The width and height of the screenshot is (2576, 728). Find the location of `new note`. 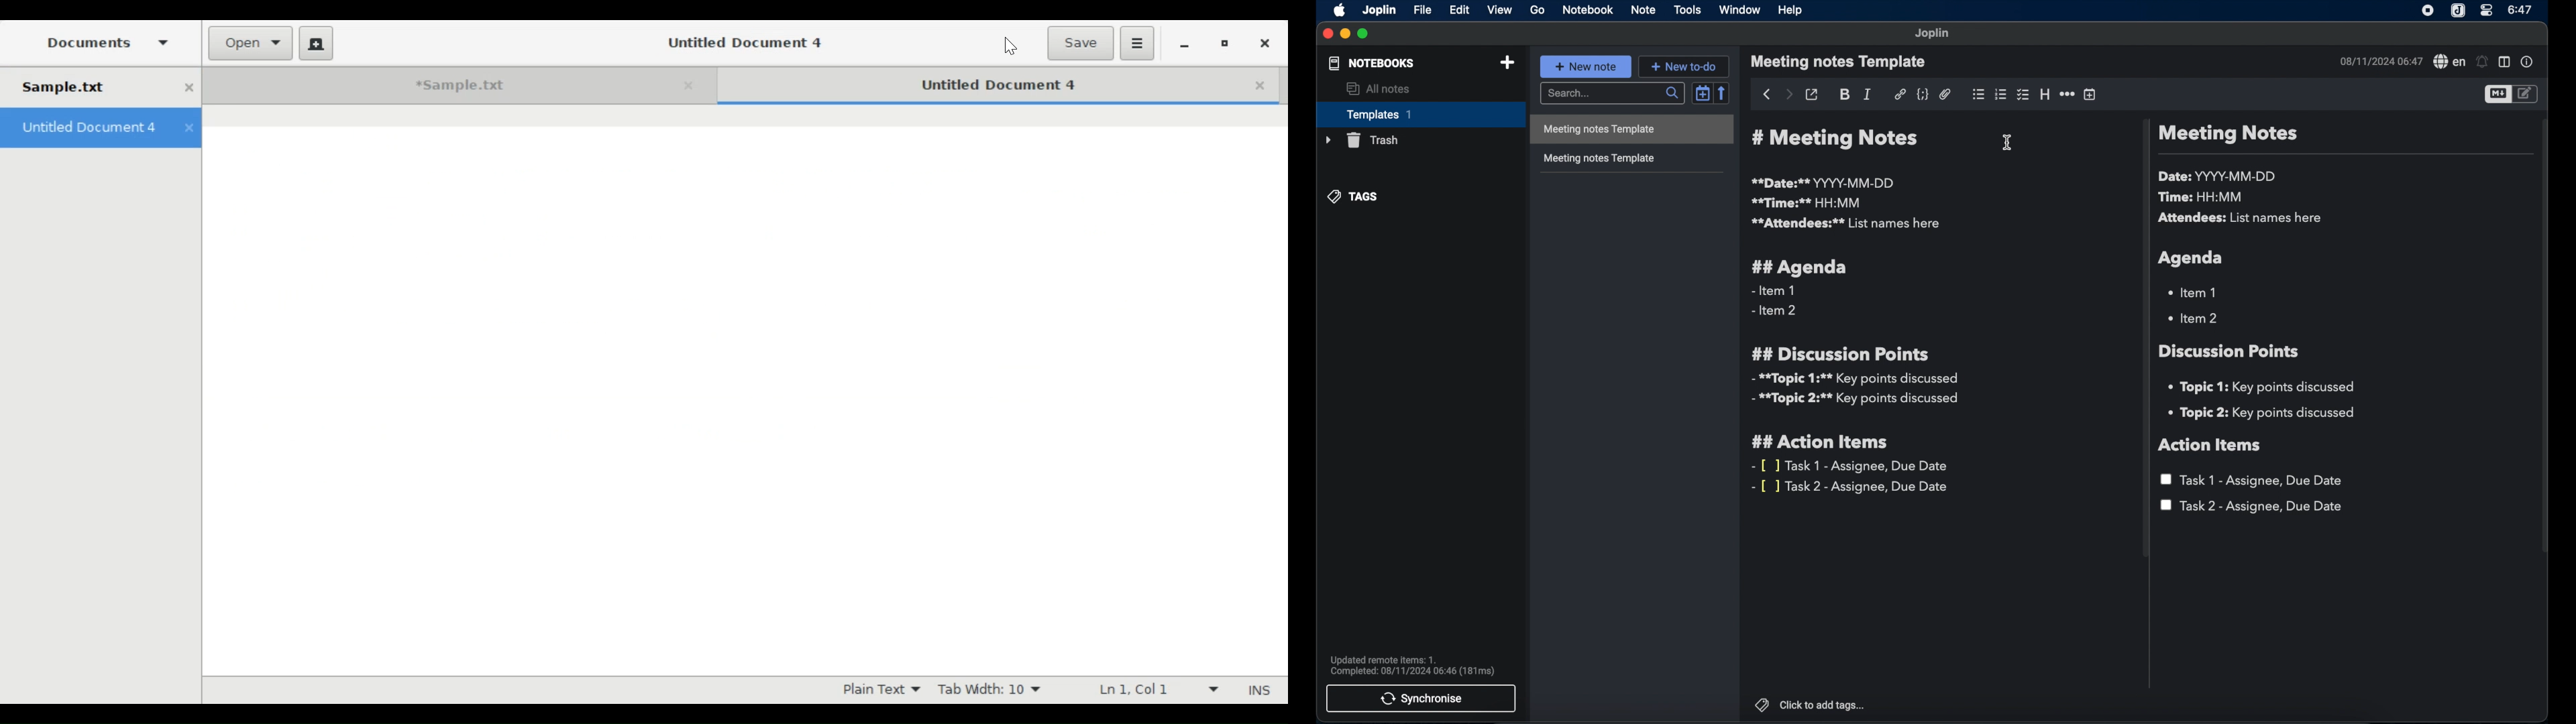

new note is located at coordinates (1586, 66).